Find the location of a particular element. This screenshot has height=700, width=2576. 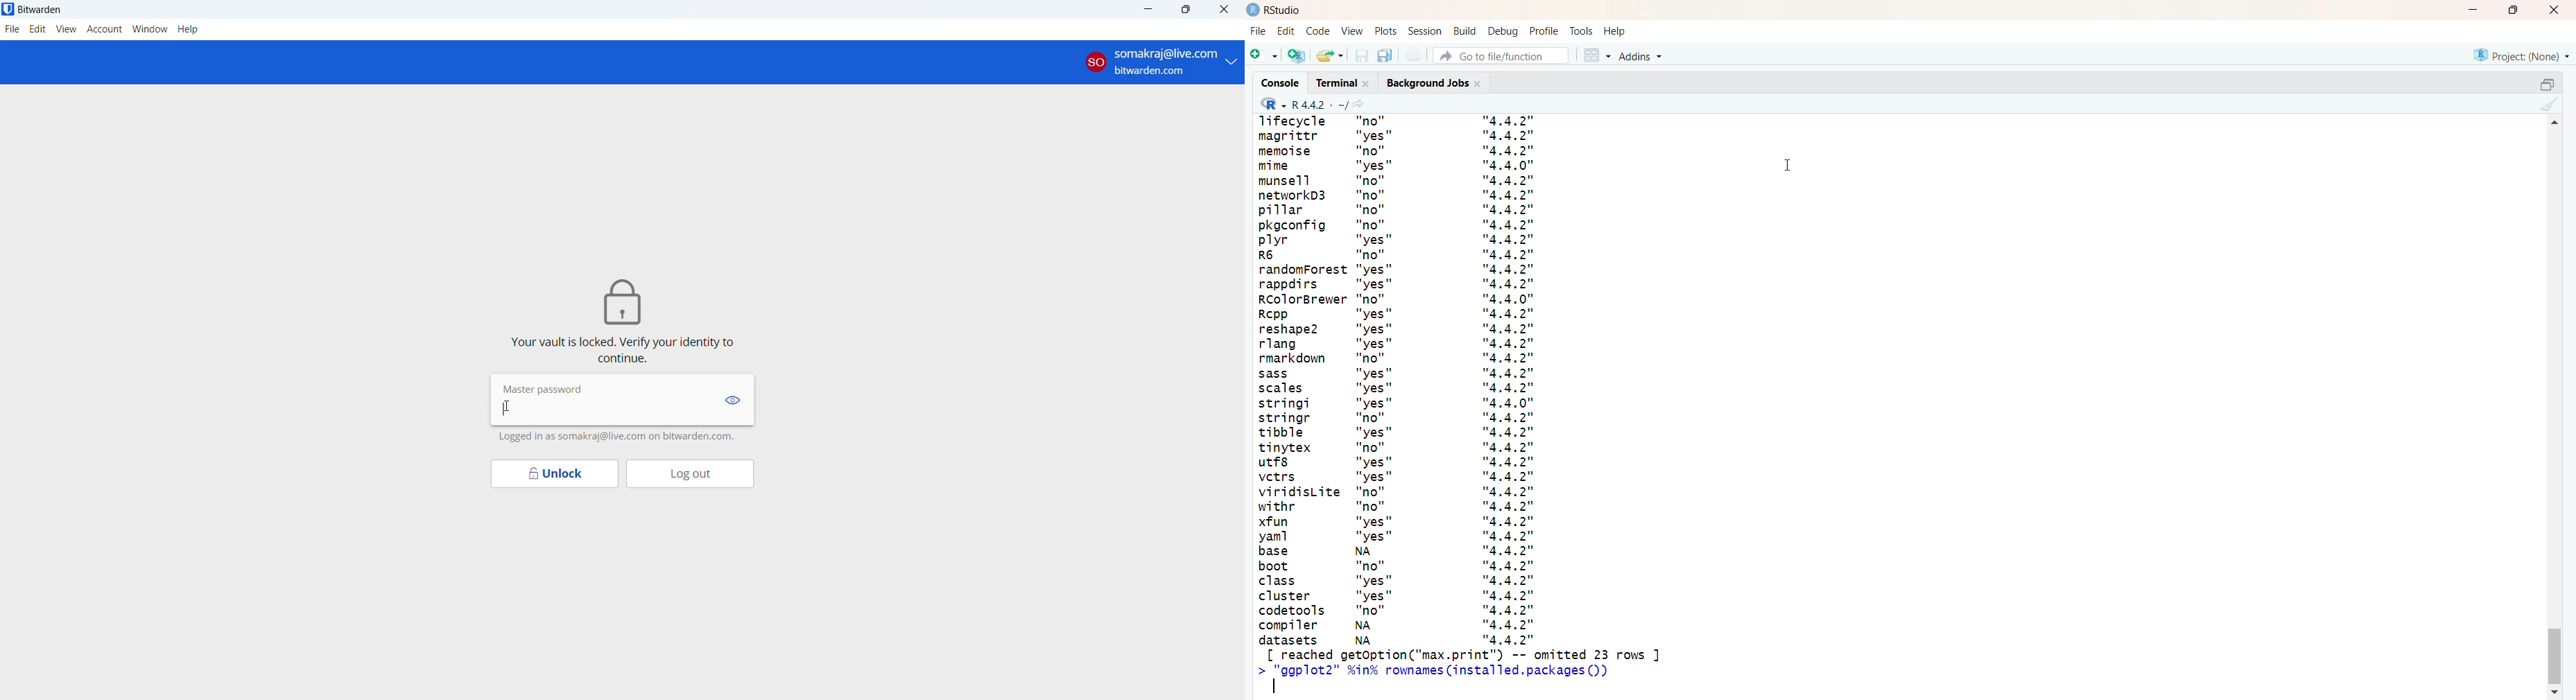

window is located at coordinates (150, 29).